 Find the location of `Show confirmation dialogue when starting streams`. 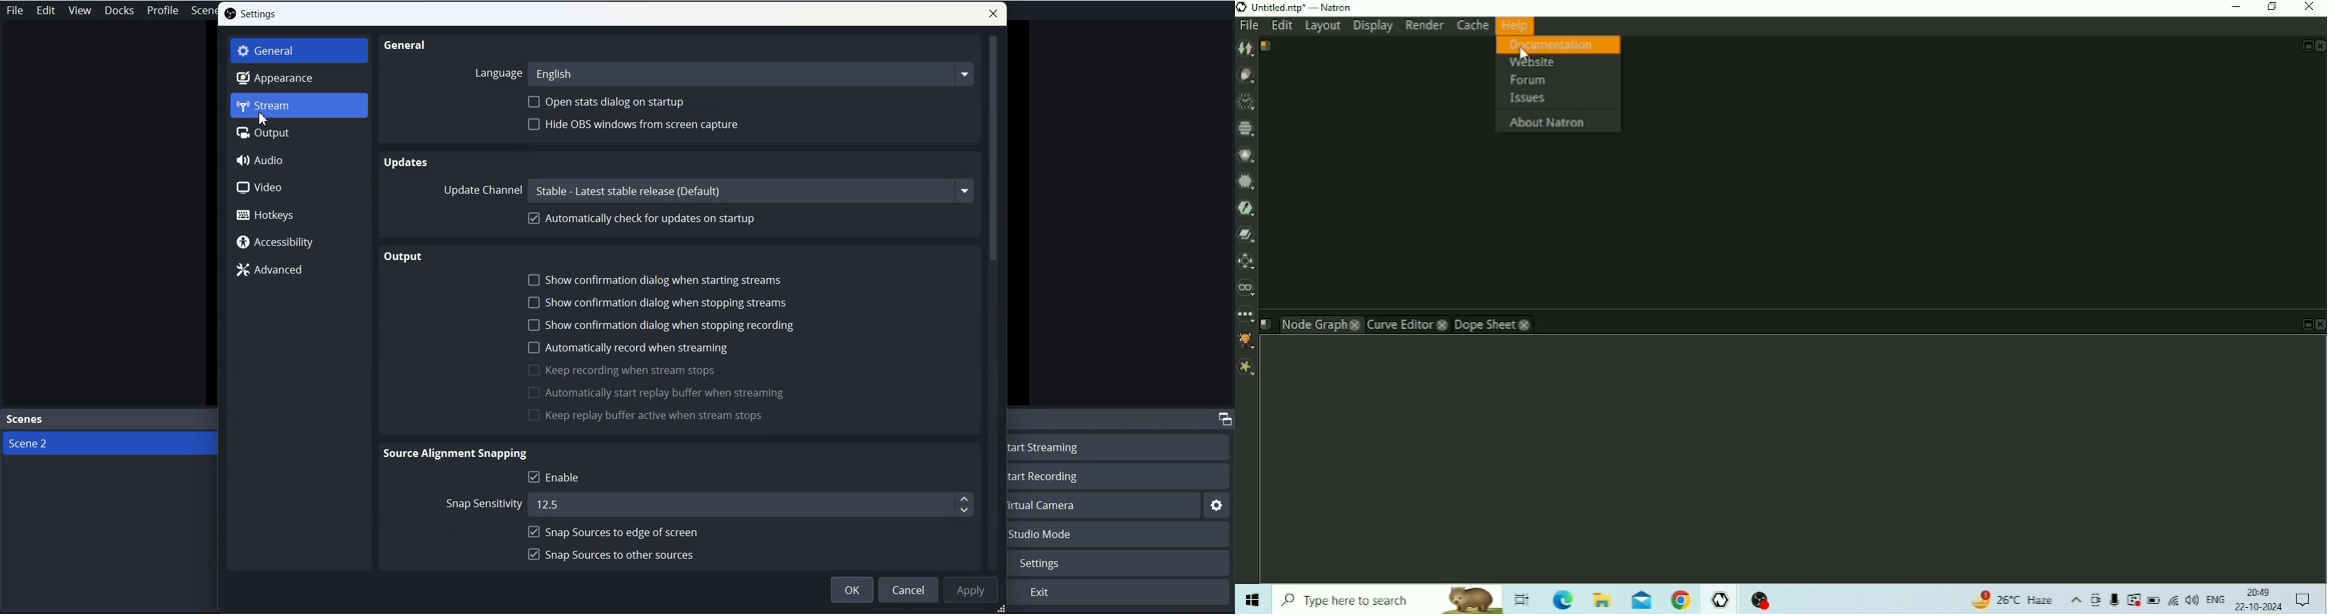

Show confirmation dialogue when starting streams is located at coordinates (655, 279).